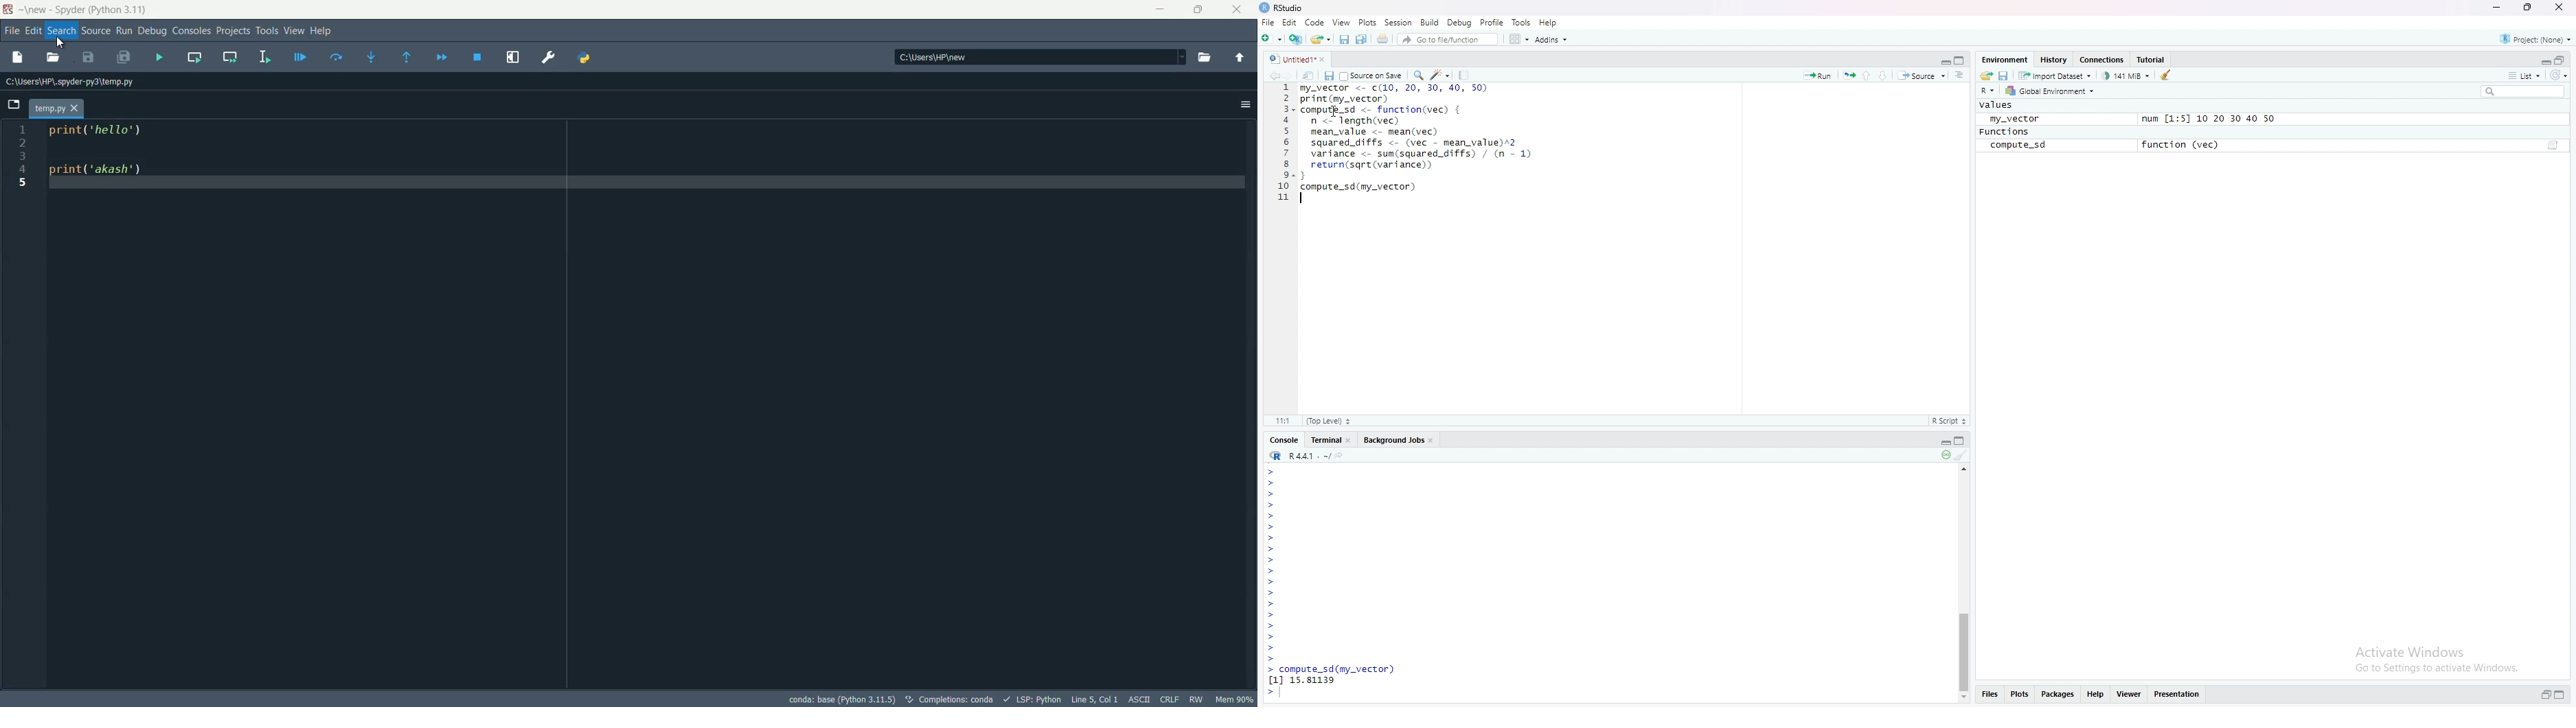 The image size is (2576, 728). What do you see at coordinates (1367, 22) in the screenshot?
I see `Plots` at bounding box center [1367, 22].